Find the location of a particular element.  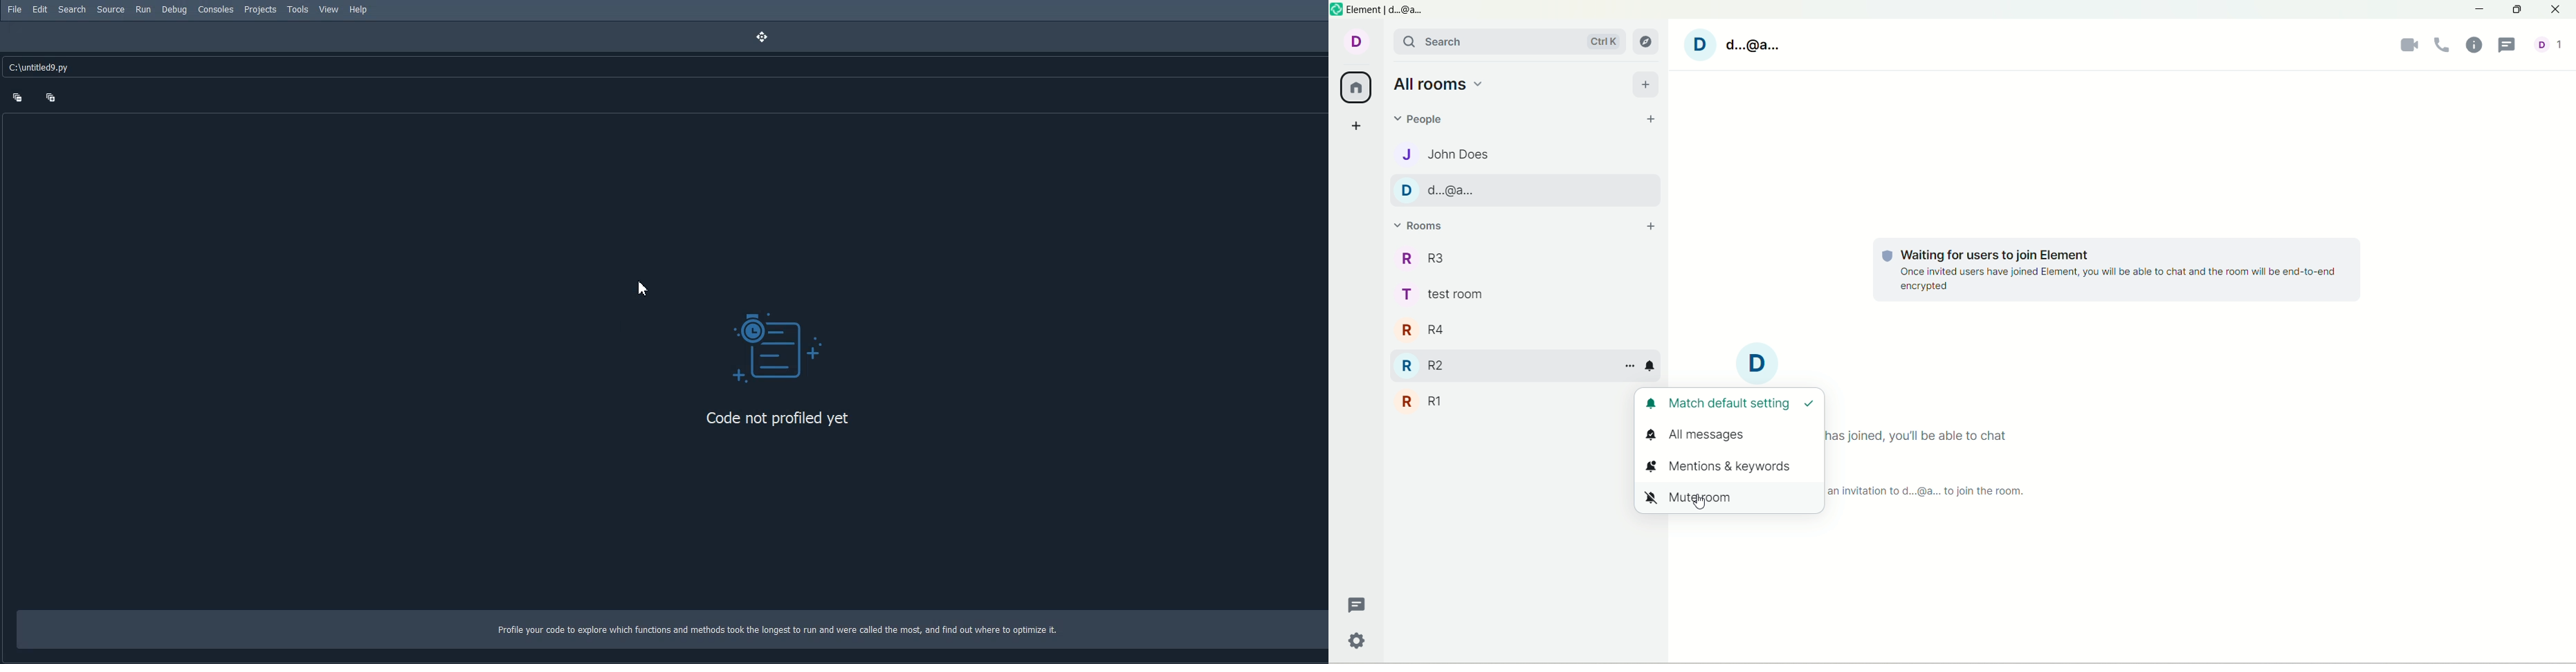

close is located at coordinates (2554, 10).